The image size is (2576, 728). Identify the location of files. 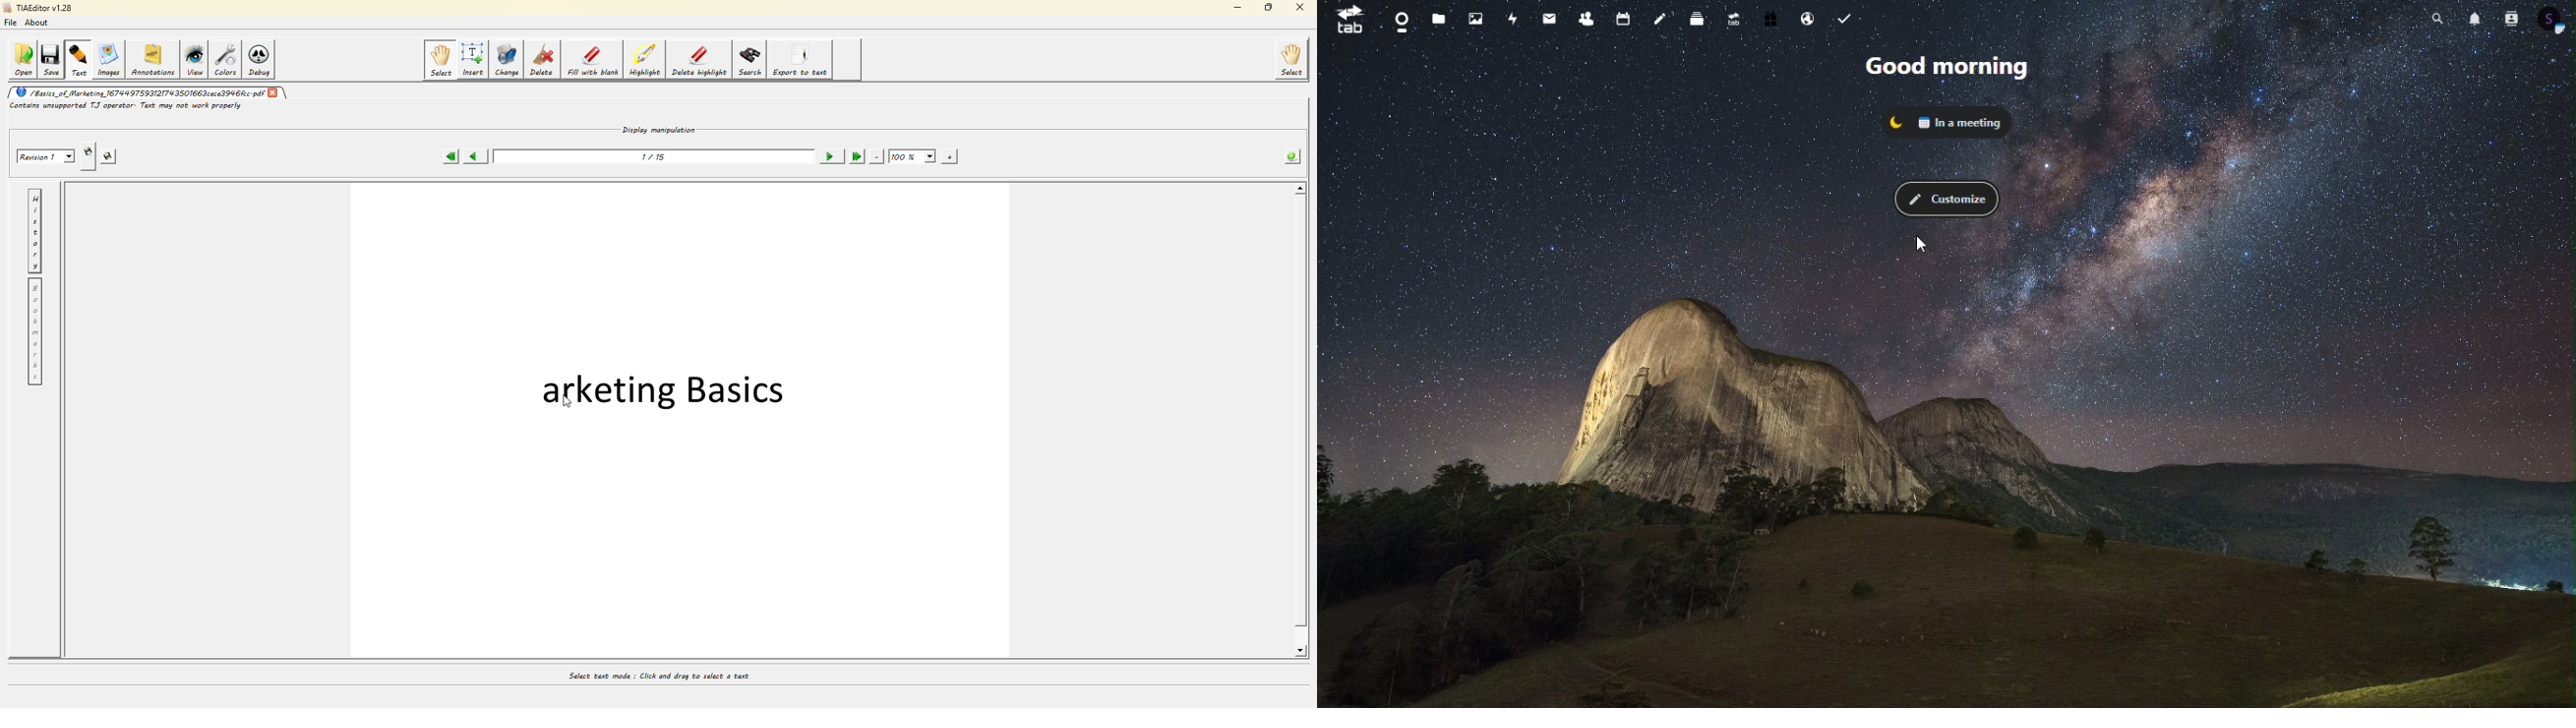
(1442, 21).